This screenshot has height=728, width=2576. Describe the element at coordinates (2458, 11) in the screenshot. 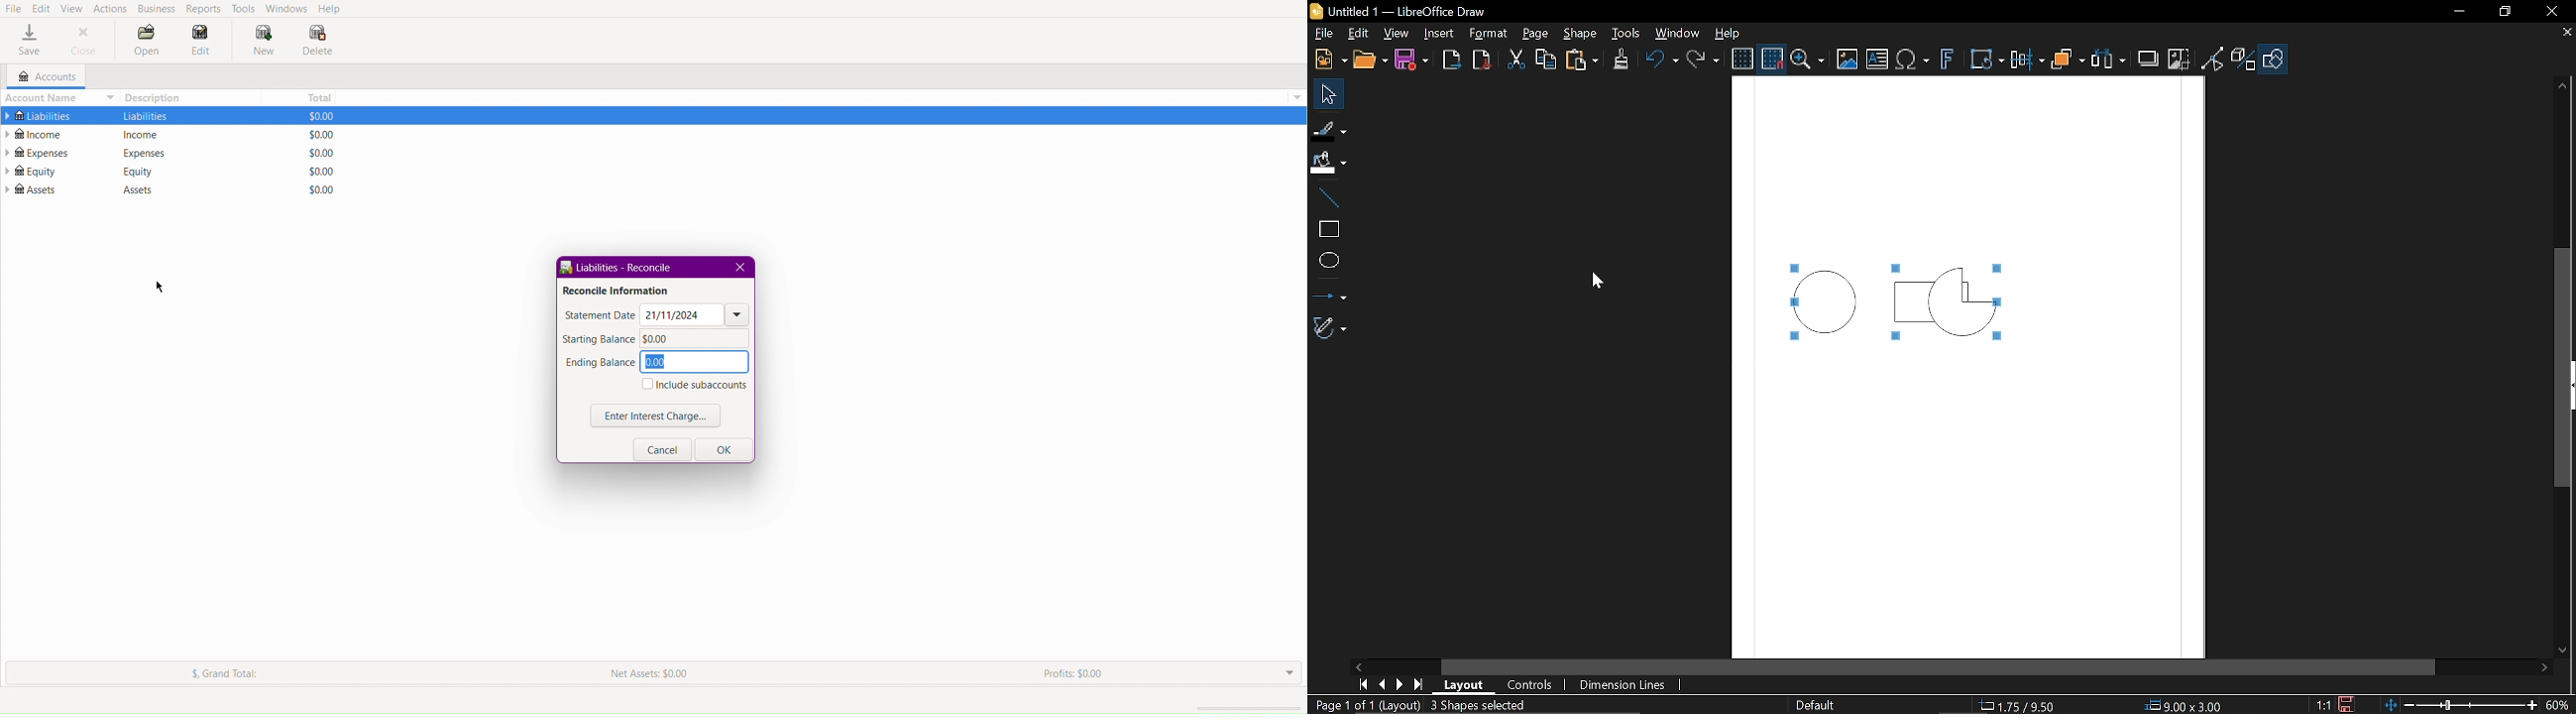

I see `Minimize` at that location.